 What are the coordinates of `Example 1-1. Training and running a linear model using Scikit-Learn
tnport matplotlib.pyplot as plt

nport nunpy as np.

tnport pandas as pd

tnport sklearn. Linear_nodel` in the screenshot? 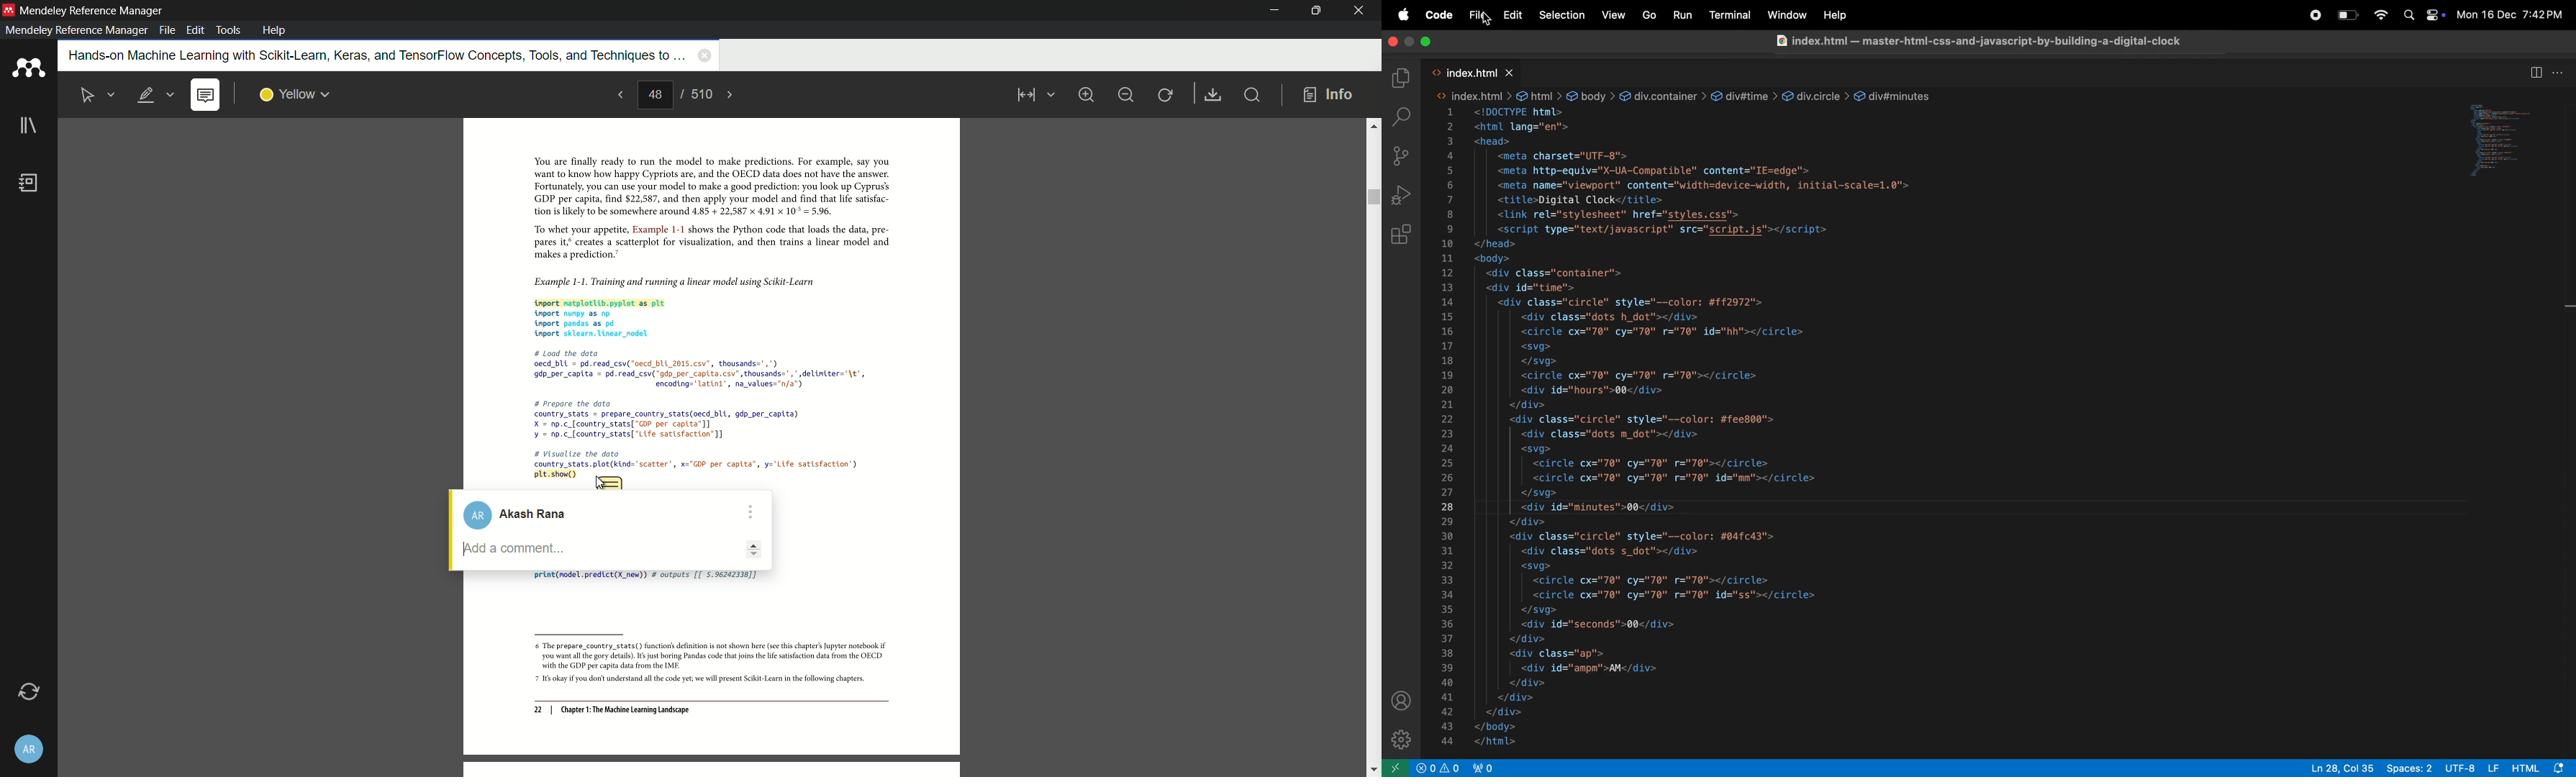 It's located at (702, 305).